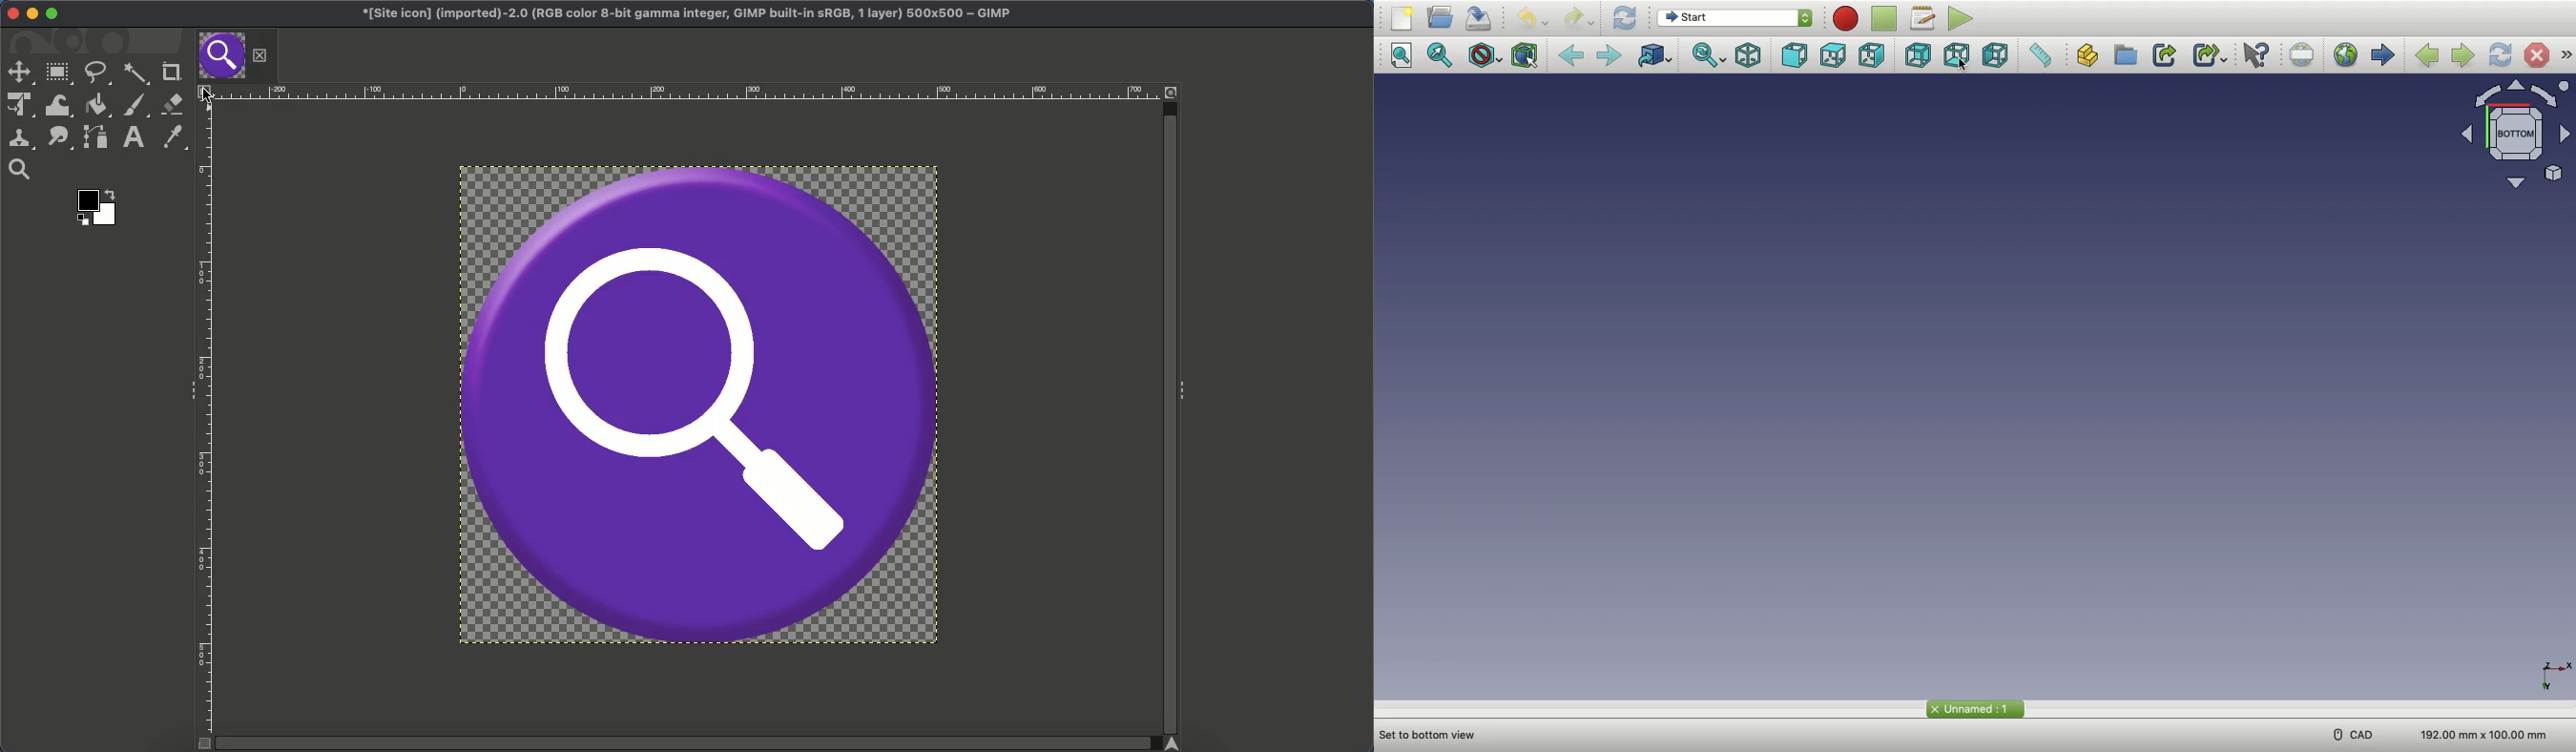 The width and height of the screenshot is (2576, 756). What do you see at coordinates (2304, 54) in the screenshot?
I see `Set URL` at bounding box center [2304, 54].